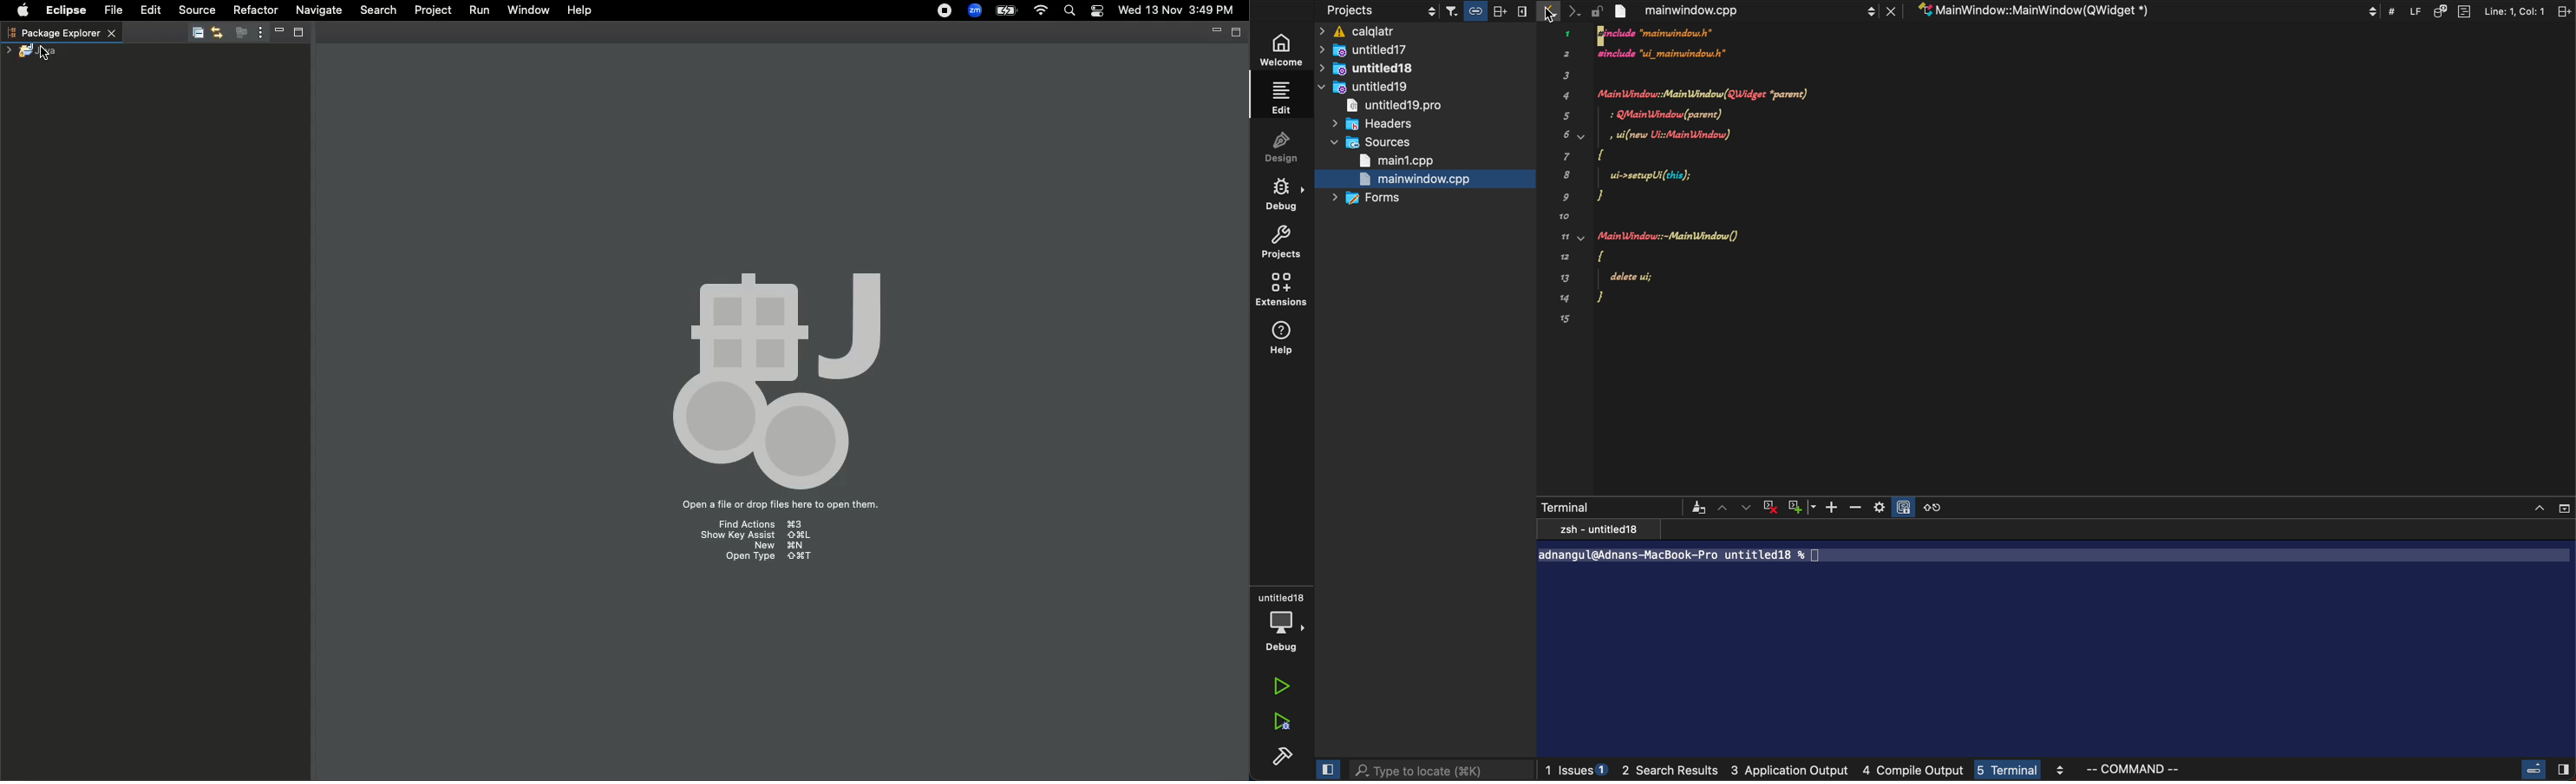 This screenshot has width=2576, height=784. What do you see at coordinates (1579, 12) in the screenshot?
I see `forward arrow` at bounding box center [1579, 12].